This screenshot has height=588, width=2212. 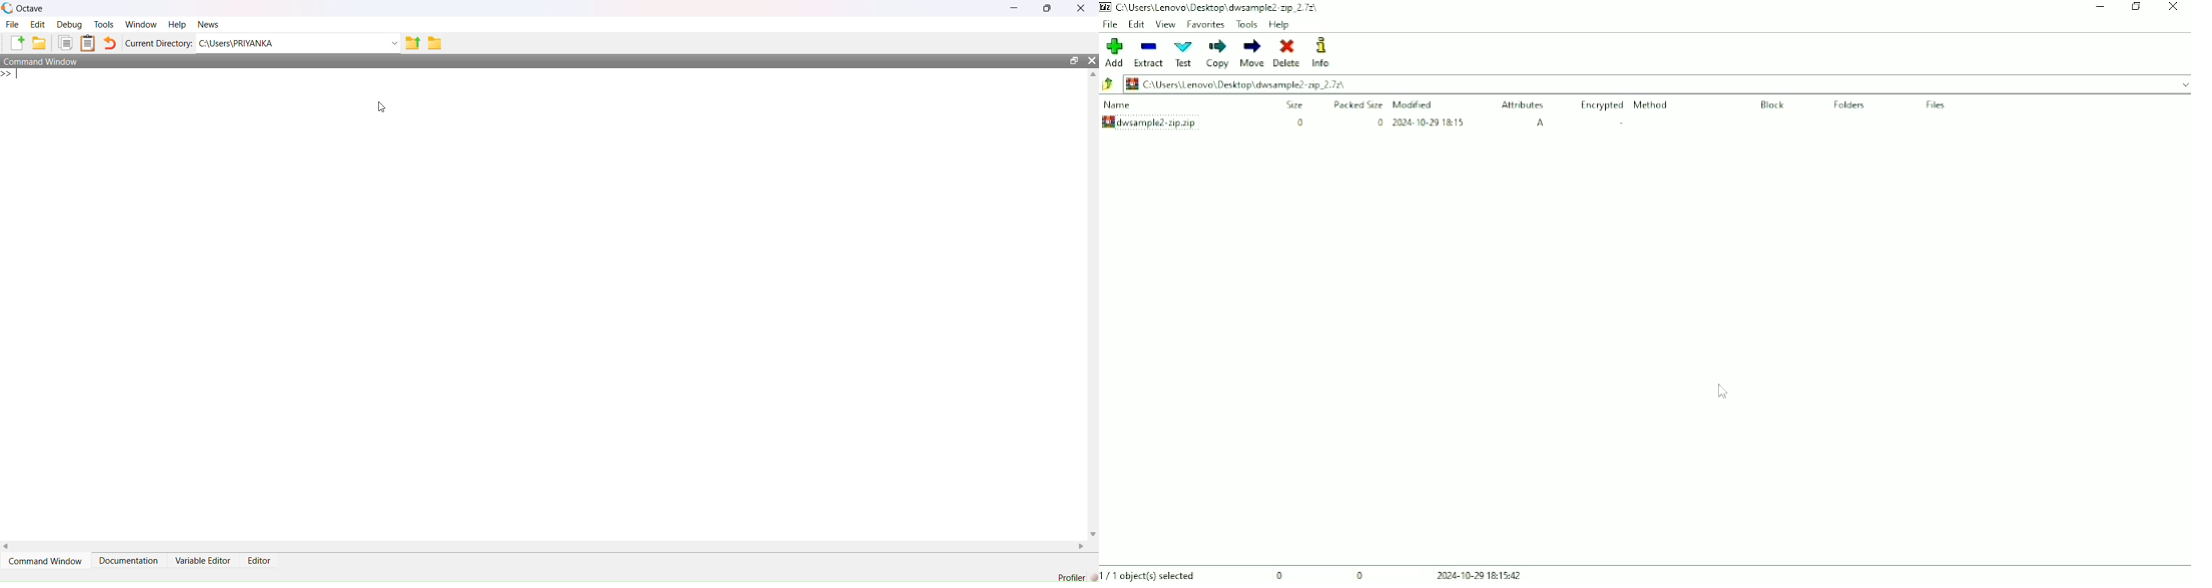 What do you see at coordinates (71, 25) in the screenshot?
I see `Debug` at bounding box center [71, 25].